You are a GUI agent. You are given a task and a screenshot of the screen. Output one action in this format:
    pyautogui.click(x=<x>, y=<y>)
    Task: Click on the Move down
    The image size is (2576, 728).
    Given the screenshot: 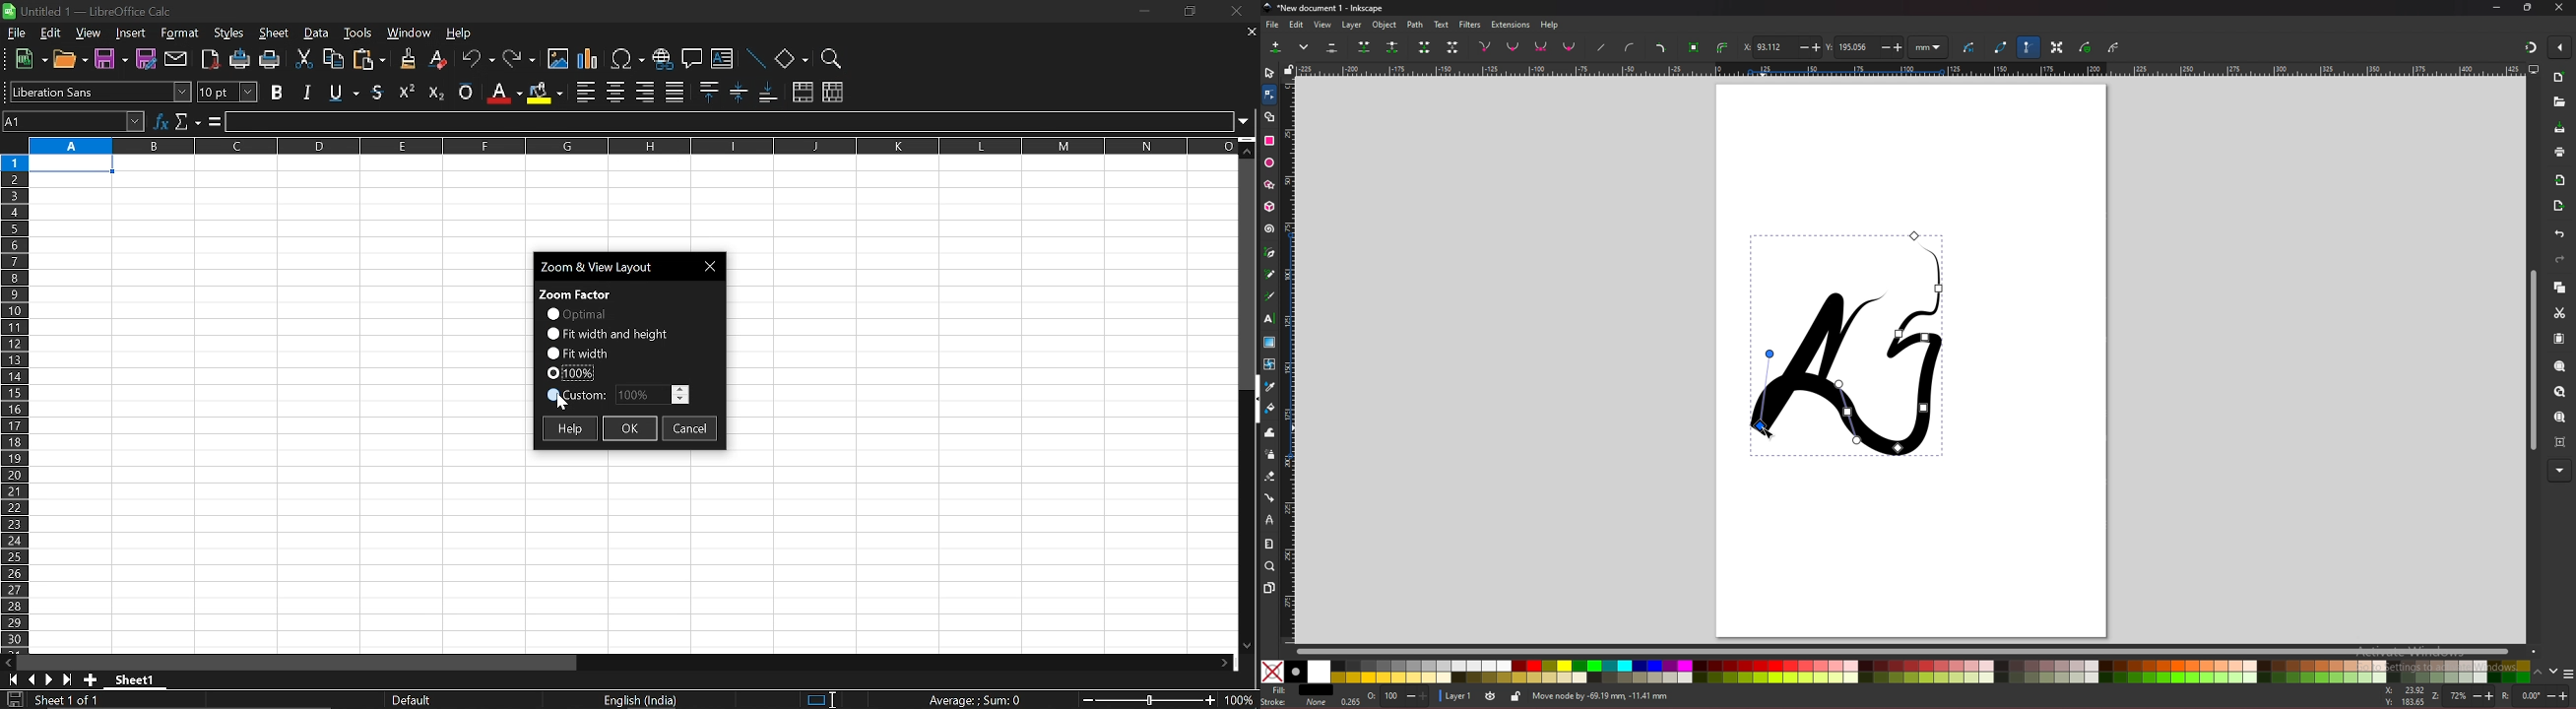 What is the action you would take?
    pyautogui.click(x=1246, y=644)
    